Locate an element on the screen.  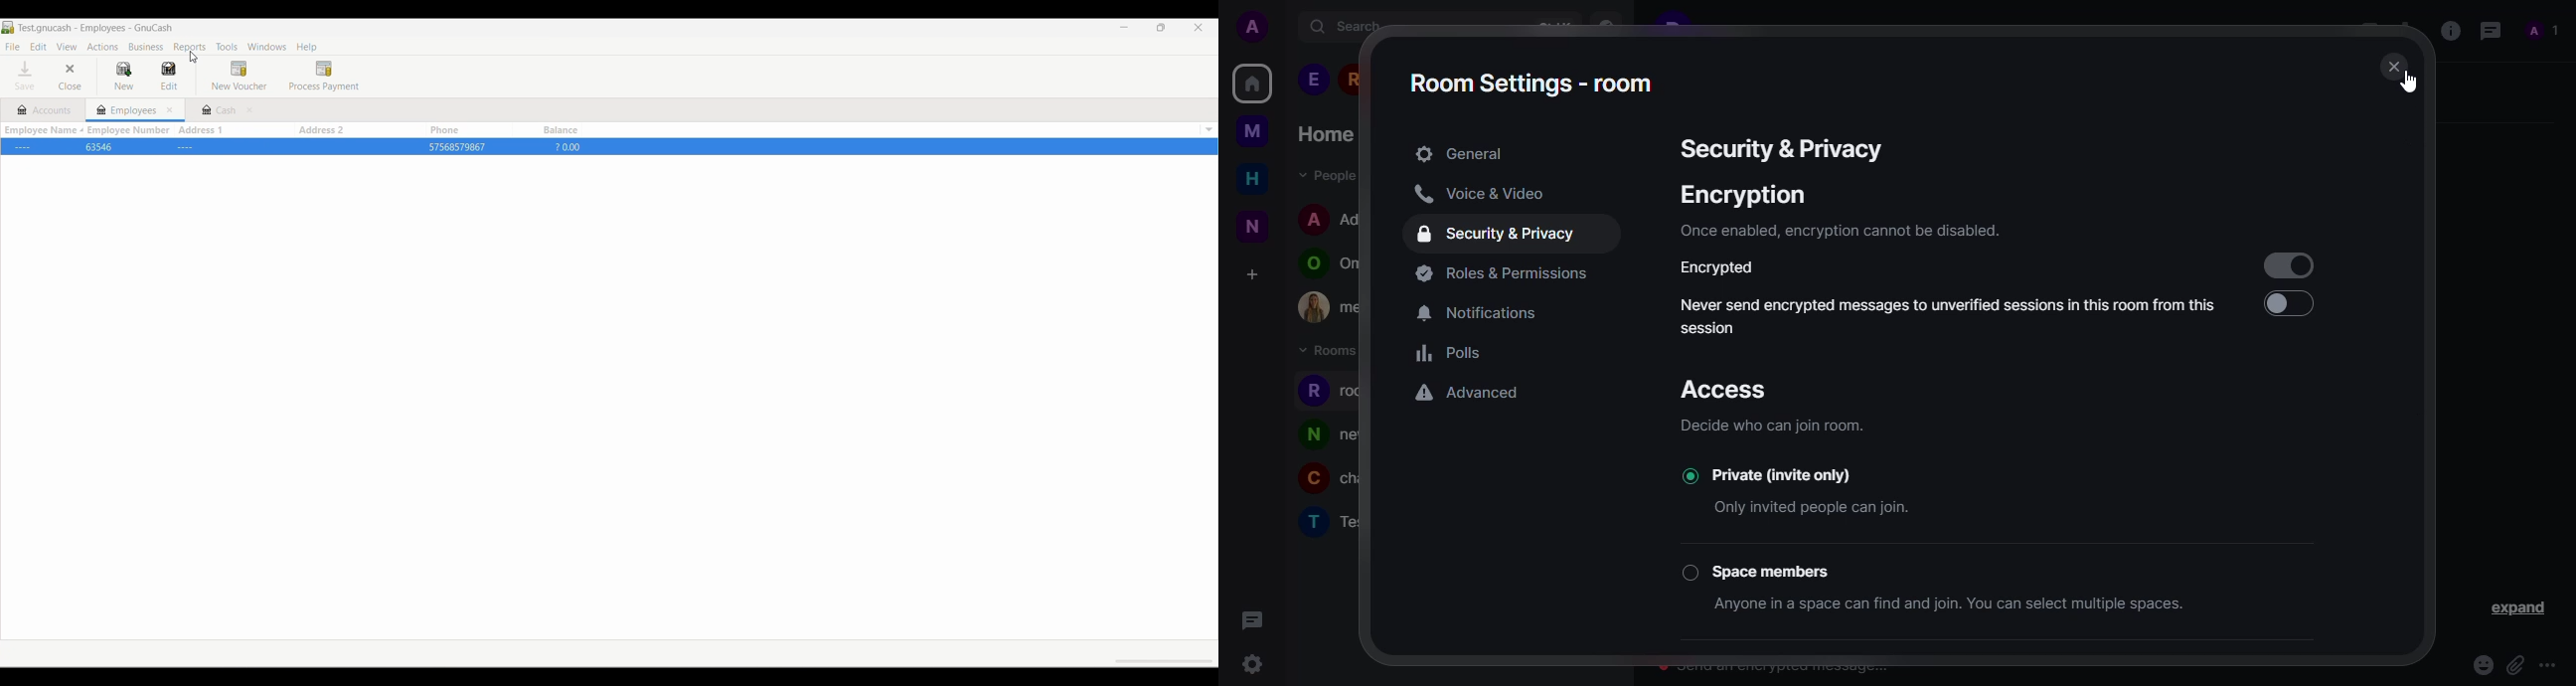
Cursor clicking on reports is located at coordinates (196, 57).